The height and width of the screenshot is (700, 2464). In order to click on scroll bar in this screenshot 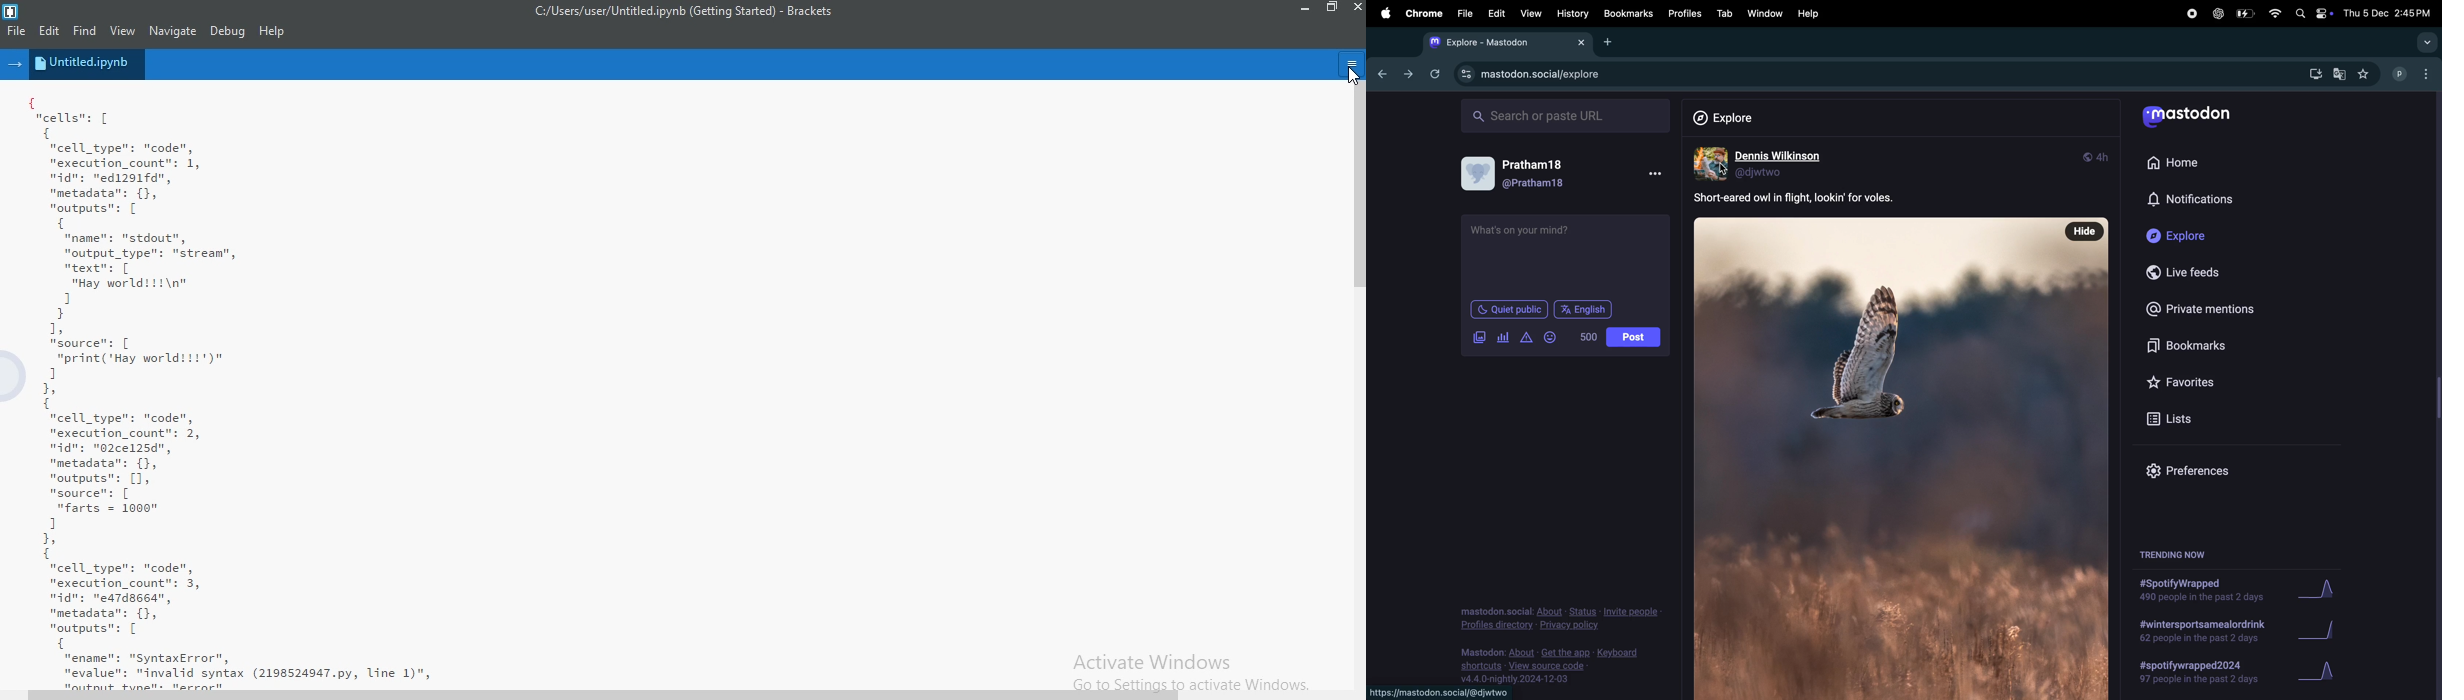, I will do `click(1357, 199)`.